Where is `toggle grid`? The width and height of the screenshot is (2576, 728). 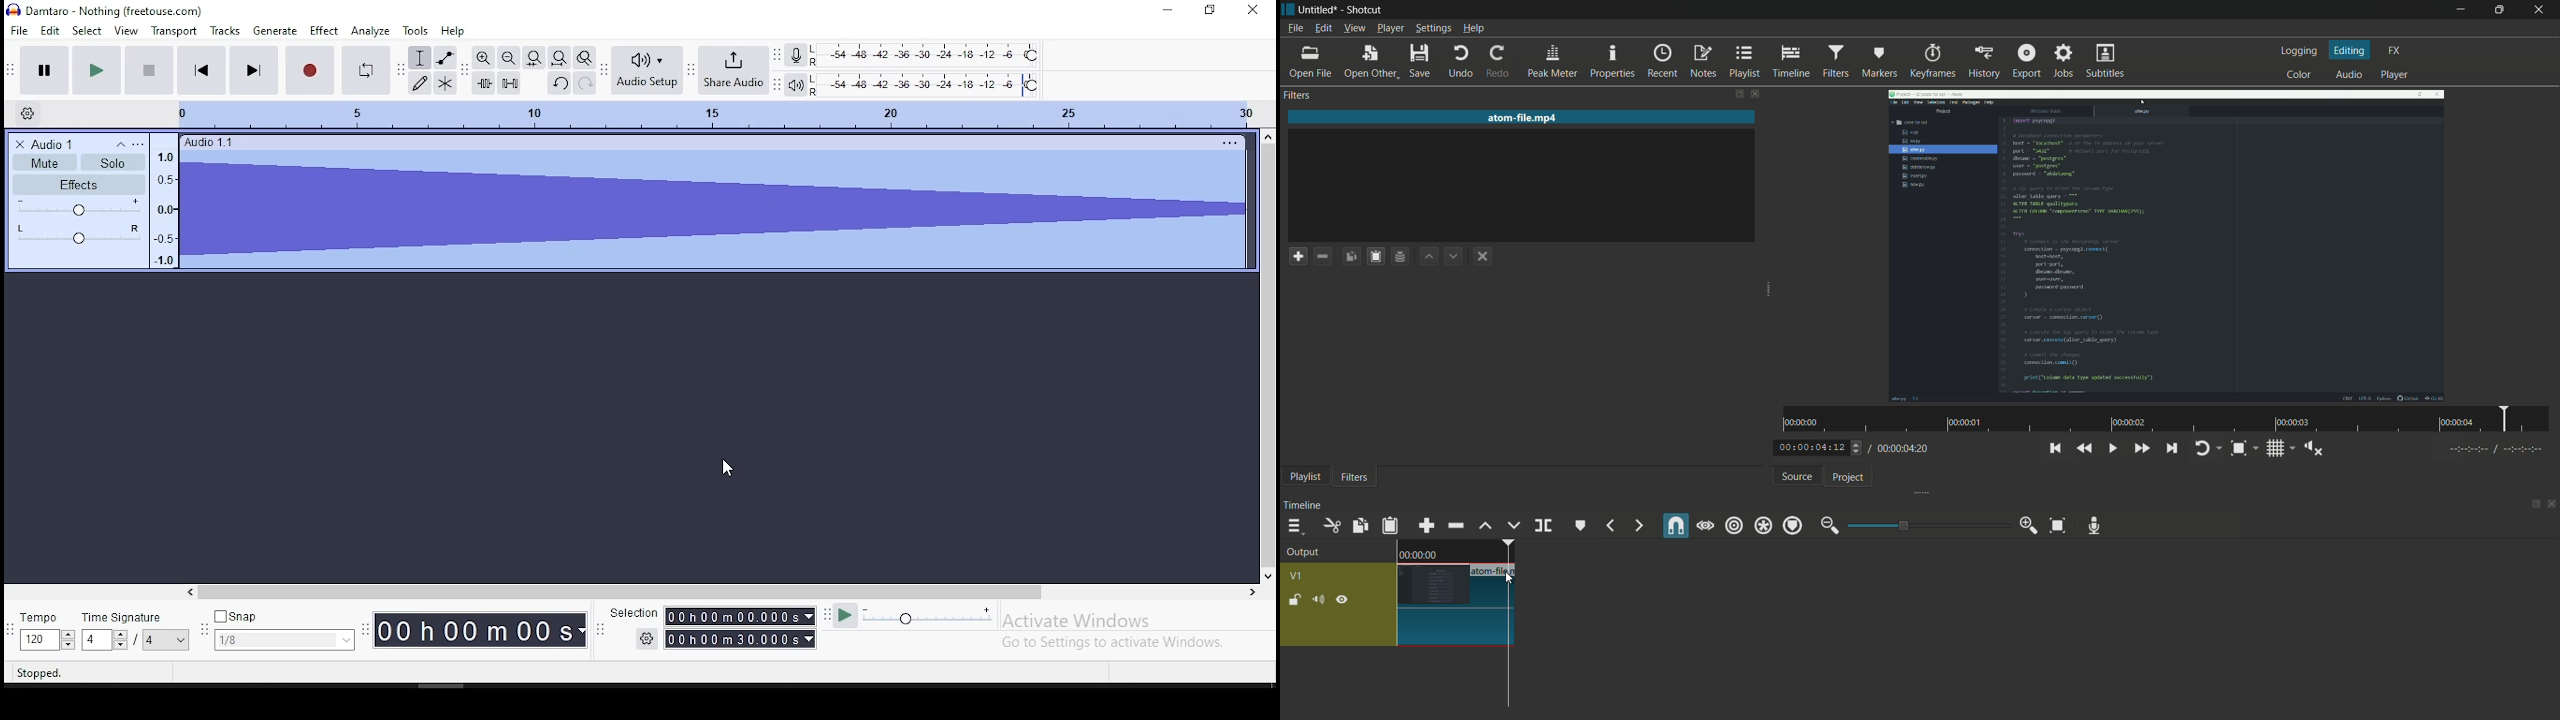 toggle grid is located at coordinates (2275, 449).